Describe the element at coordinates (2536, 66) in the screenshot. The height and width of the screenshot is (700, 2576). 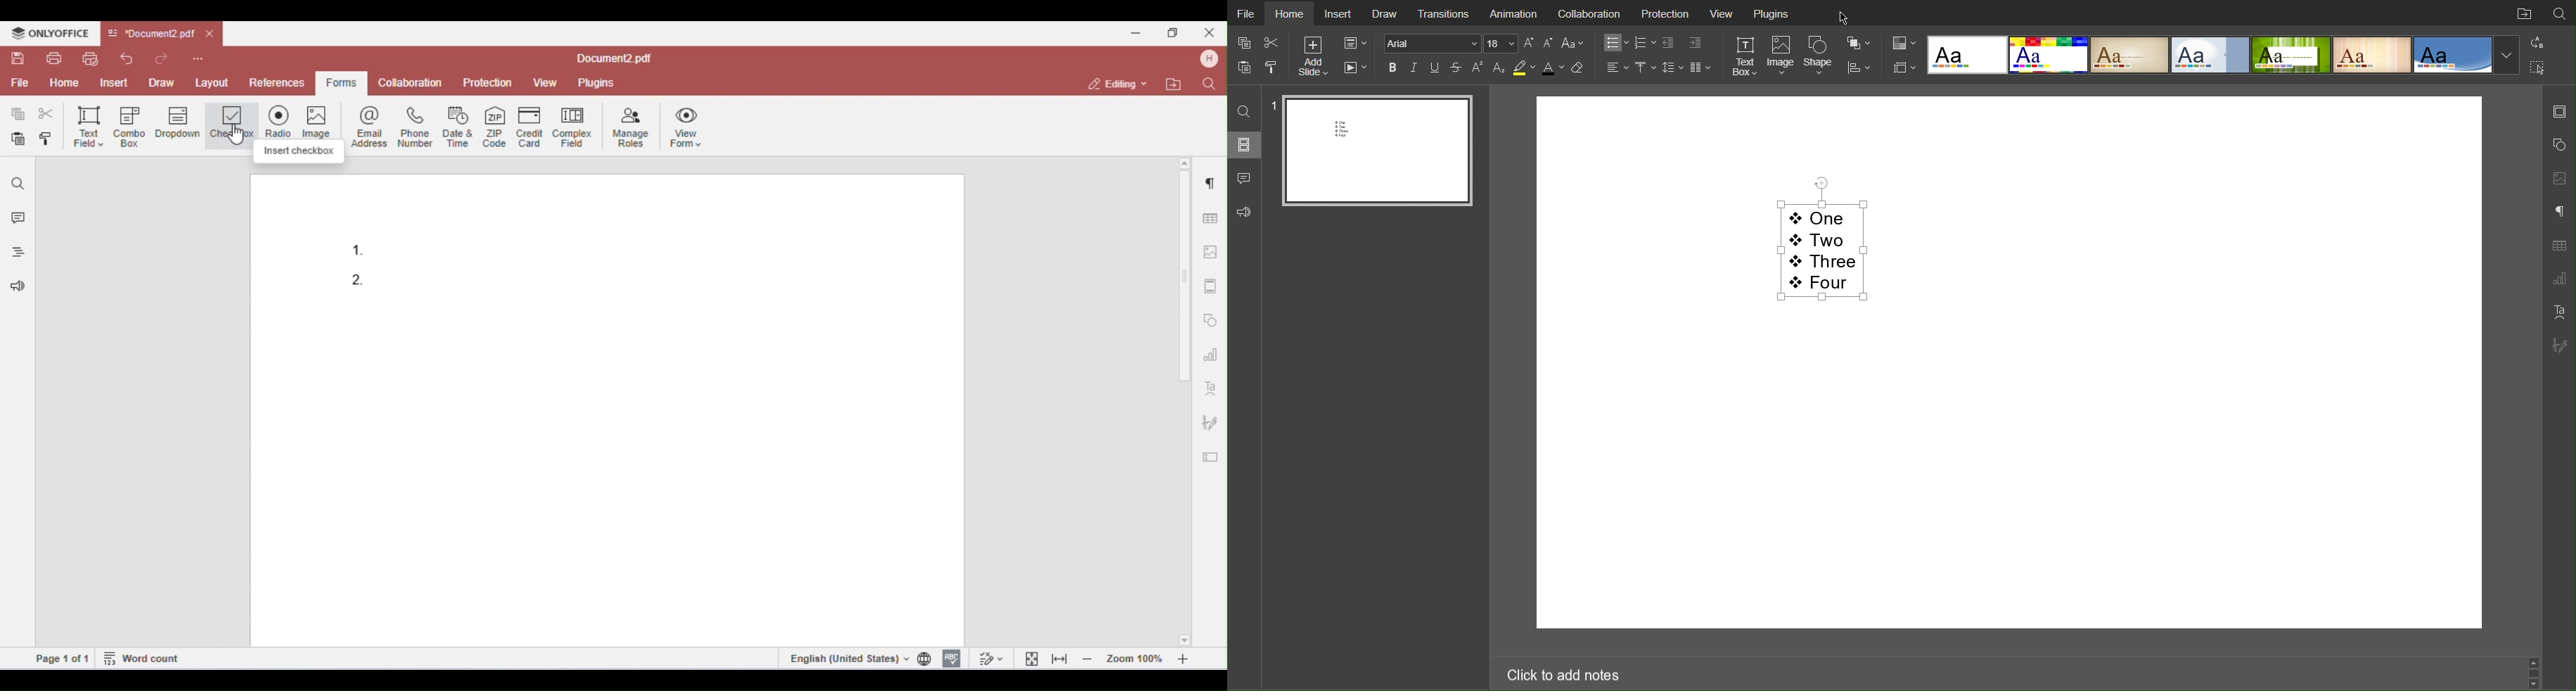
I see `Selection` at that location.